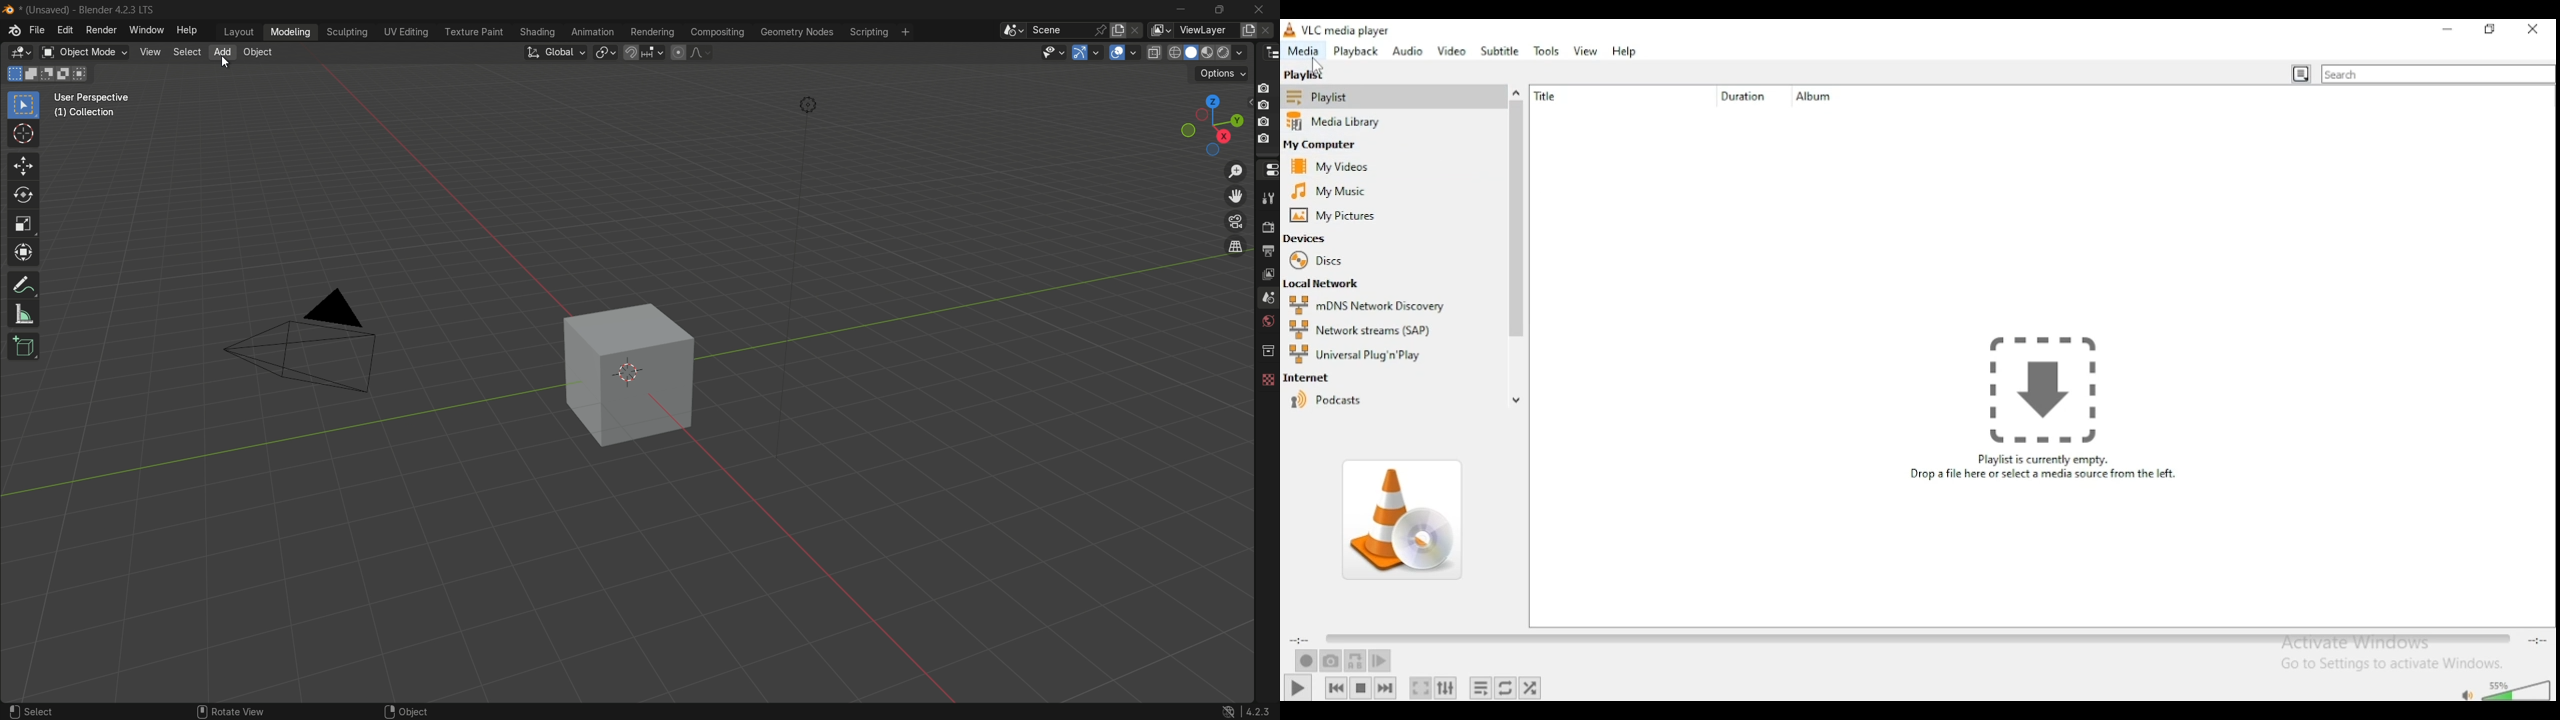 The height and width of the screenshot is (728, 2576). What do you see at coordinates (1209, 51) in the screenshot?
I see `material preview display` at bounding box center [1209, 51].